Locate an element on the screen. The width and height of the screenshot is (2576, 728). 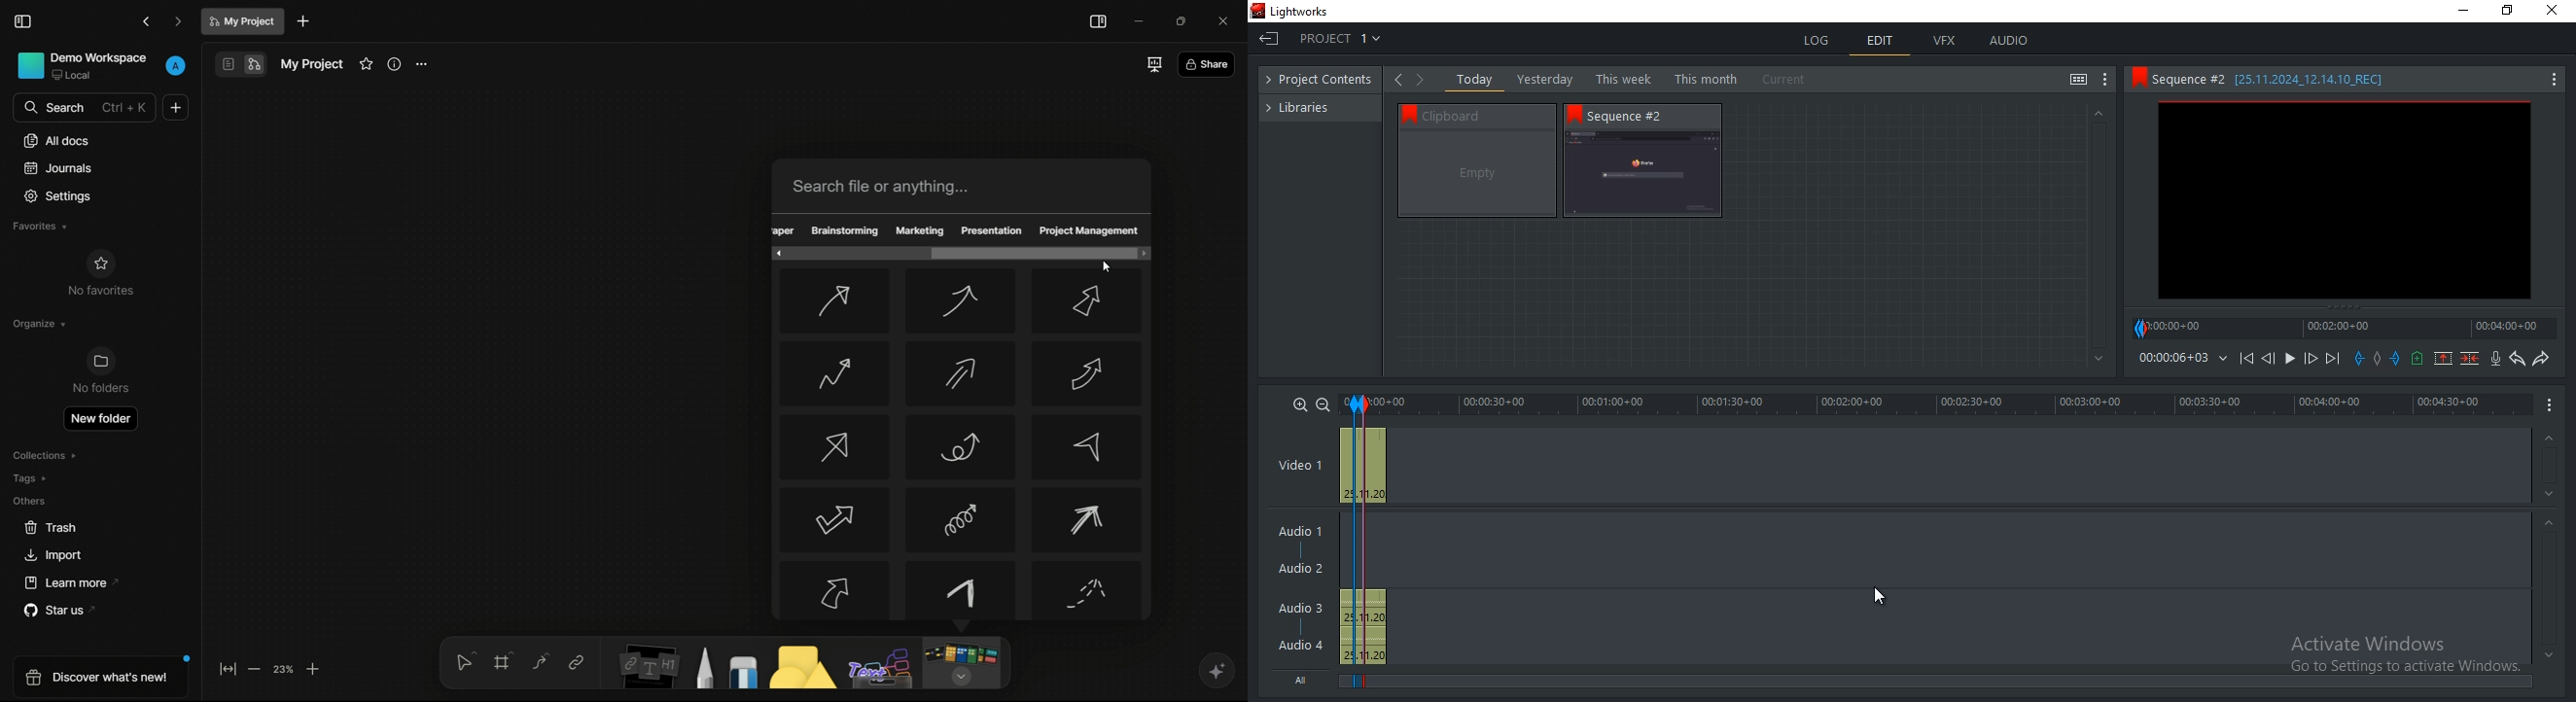
Lightworks is located at coordinates (1300, 12).